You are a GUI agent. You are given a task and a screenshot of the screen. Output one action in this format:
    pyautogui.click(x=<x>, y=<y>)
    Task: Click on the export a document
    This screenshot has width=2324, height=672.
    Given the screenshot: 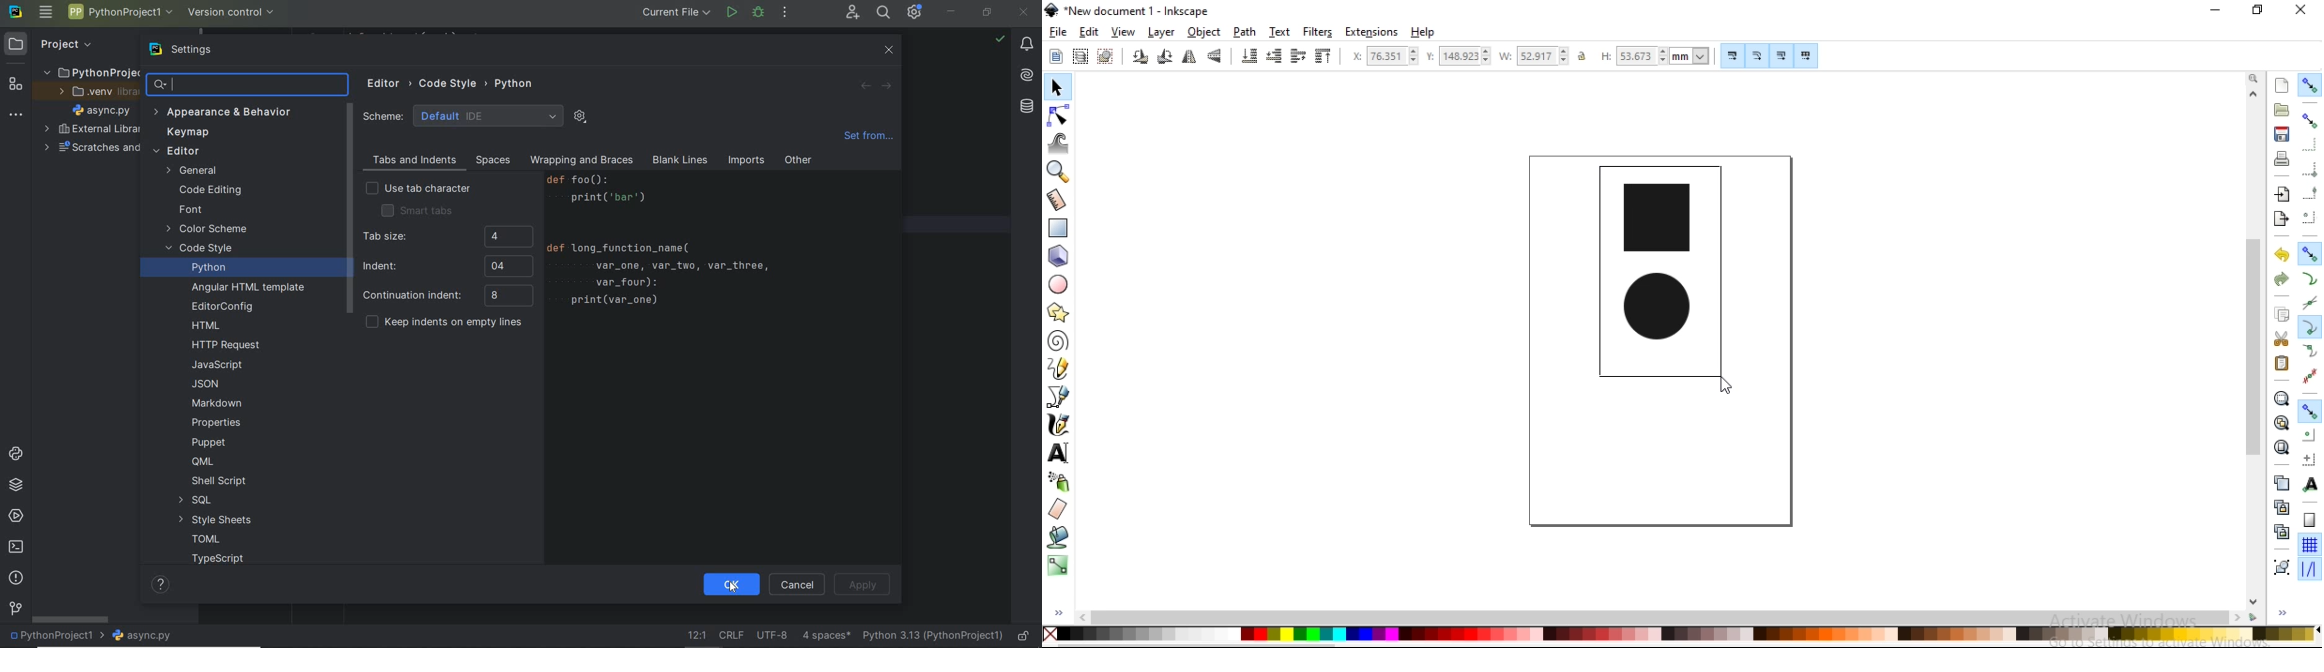 What is the action you would take?
    pyautogui.click(x=2279, y=220)
    